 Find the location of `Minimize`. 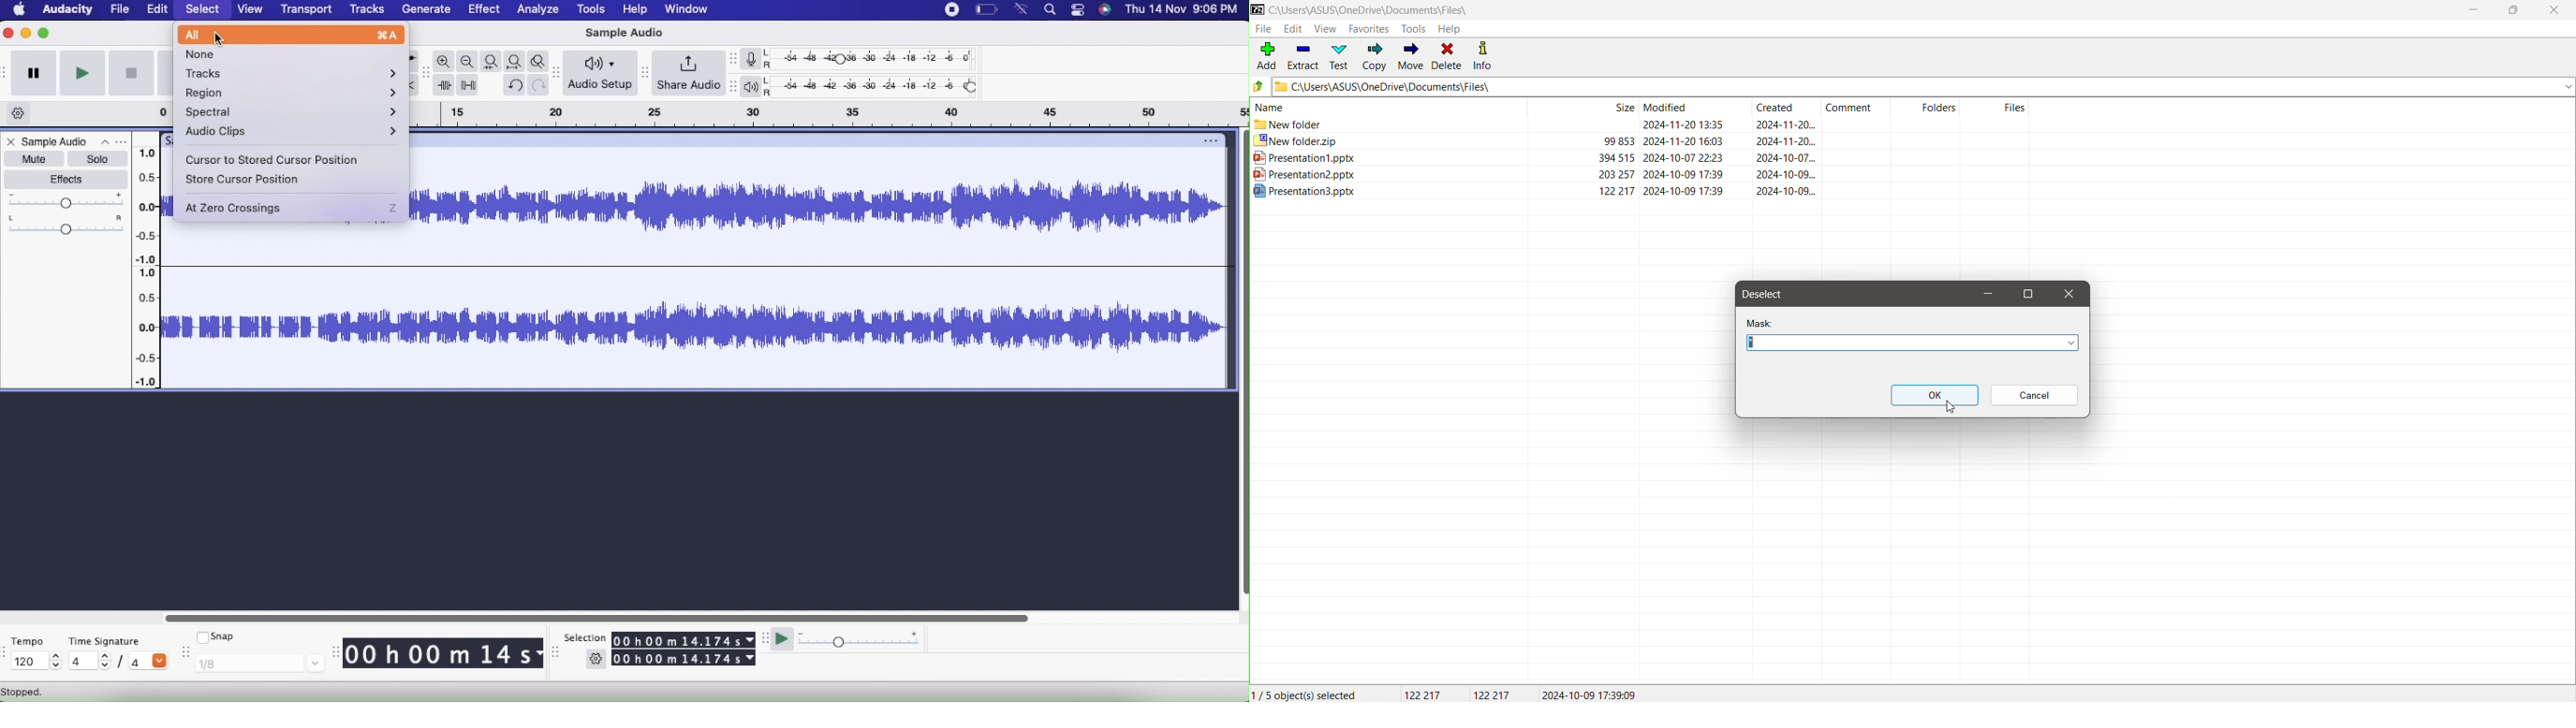

Minimize is located at coordinates (2473, 10).